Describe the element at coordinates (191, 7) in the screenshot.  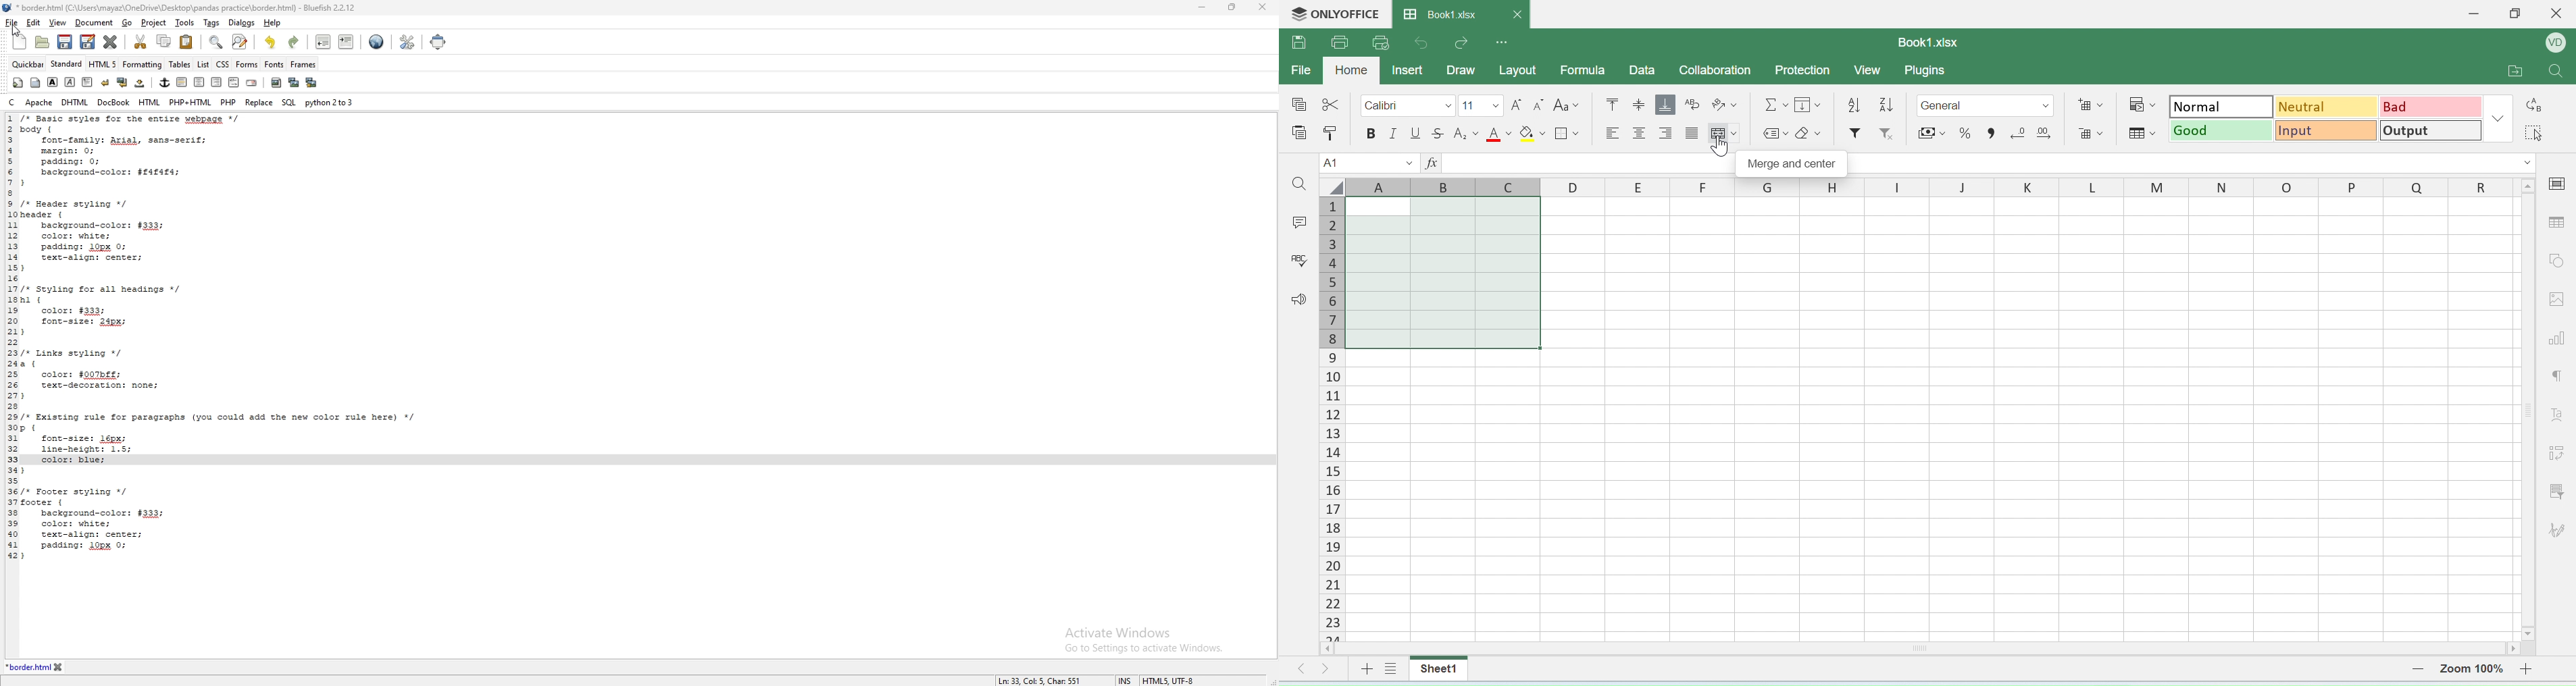
I see `border.html (C:\users\mayaz\onedrive\desktop\pandas practice\border.html) bluefish - 2.2.12` at that location.